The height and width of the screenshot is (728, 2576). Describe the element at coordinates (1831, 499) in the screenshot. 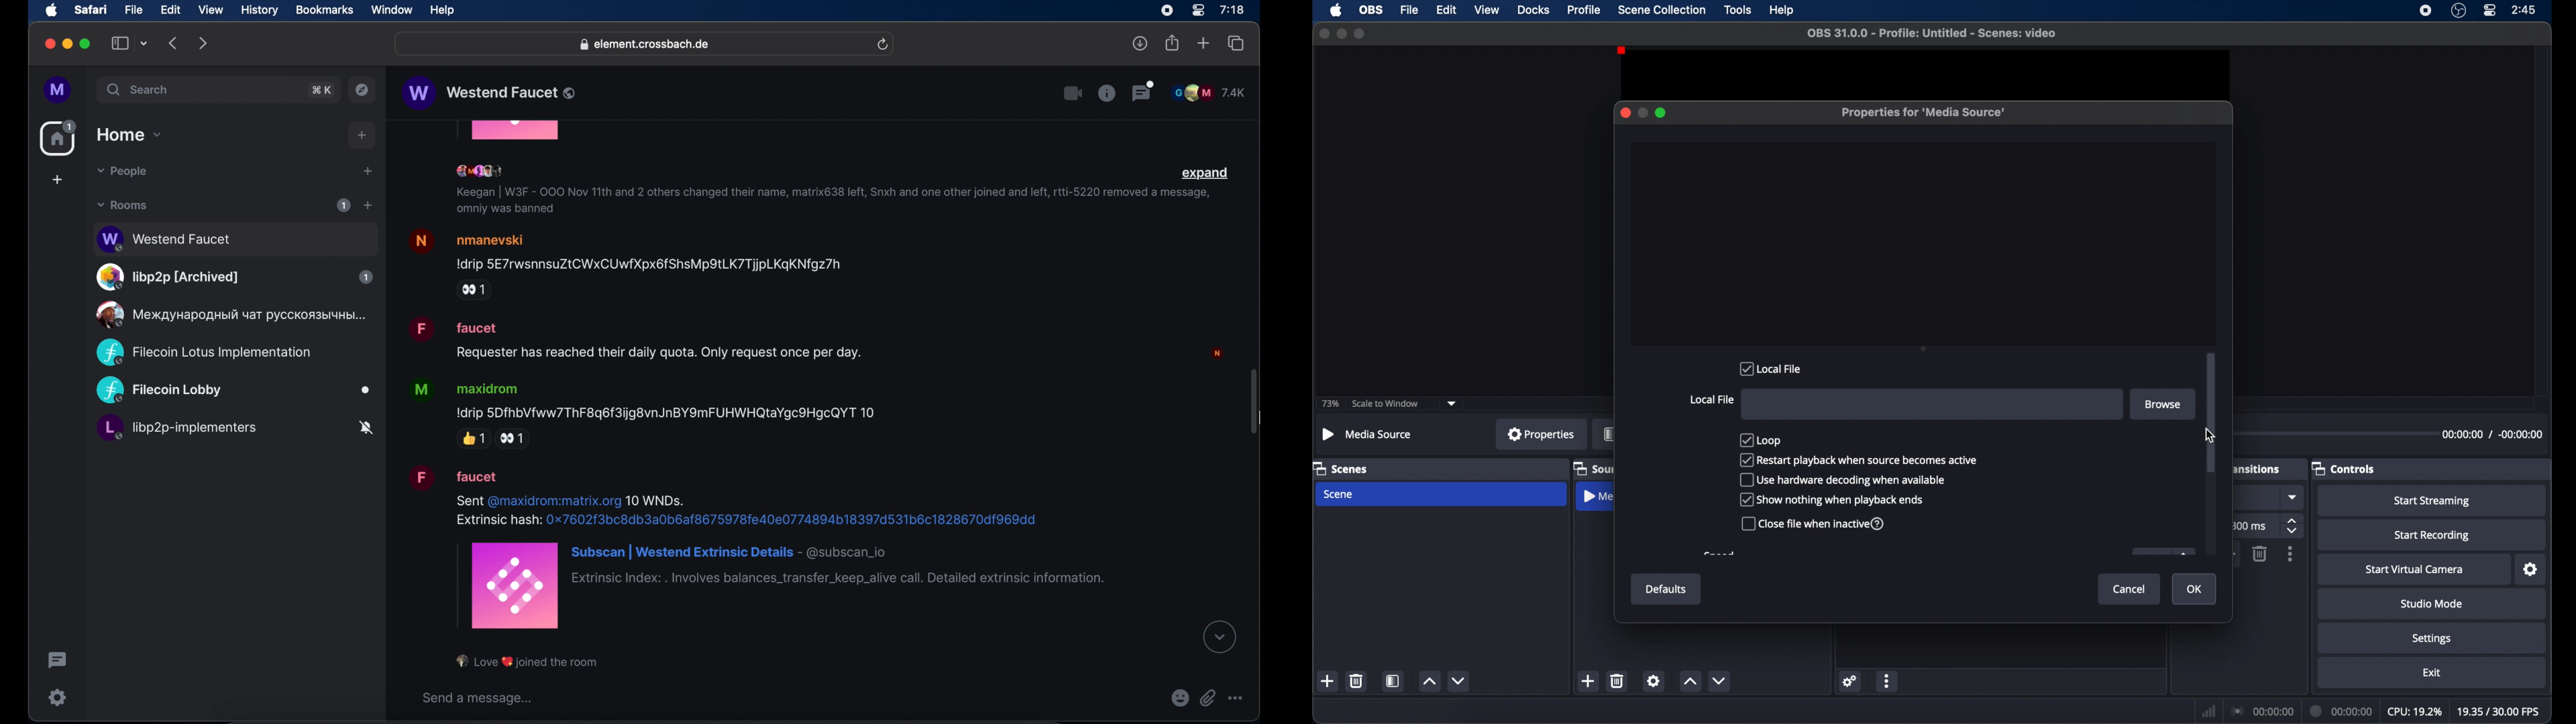

I see `checkbox` at that location.